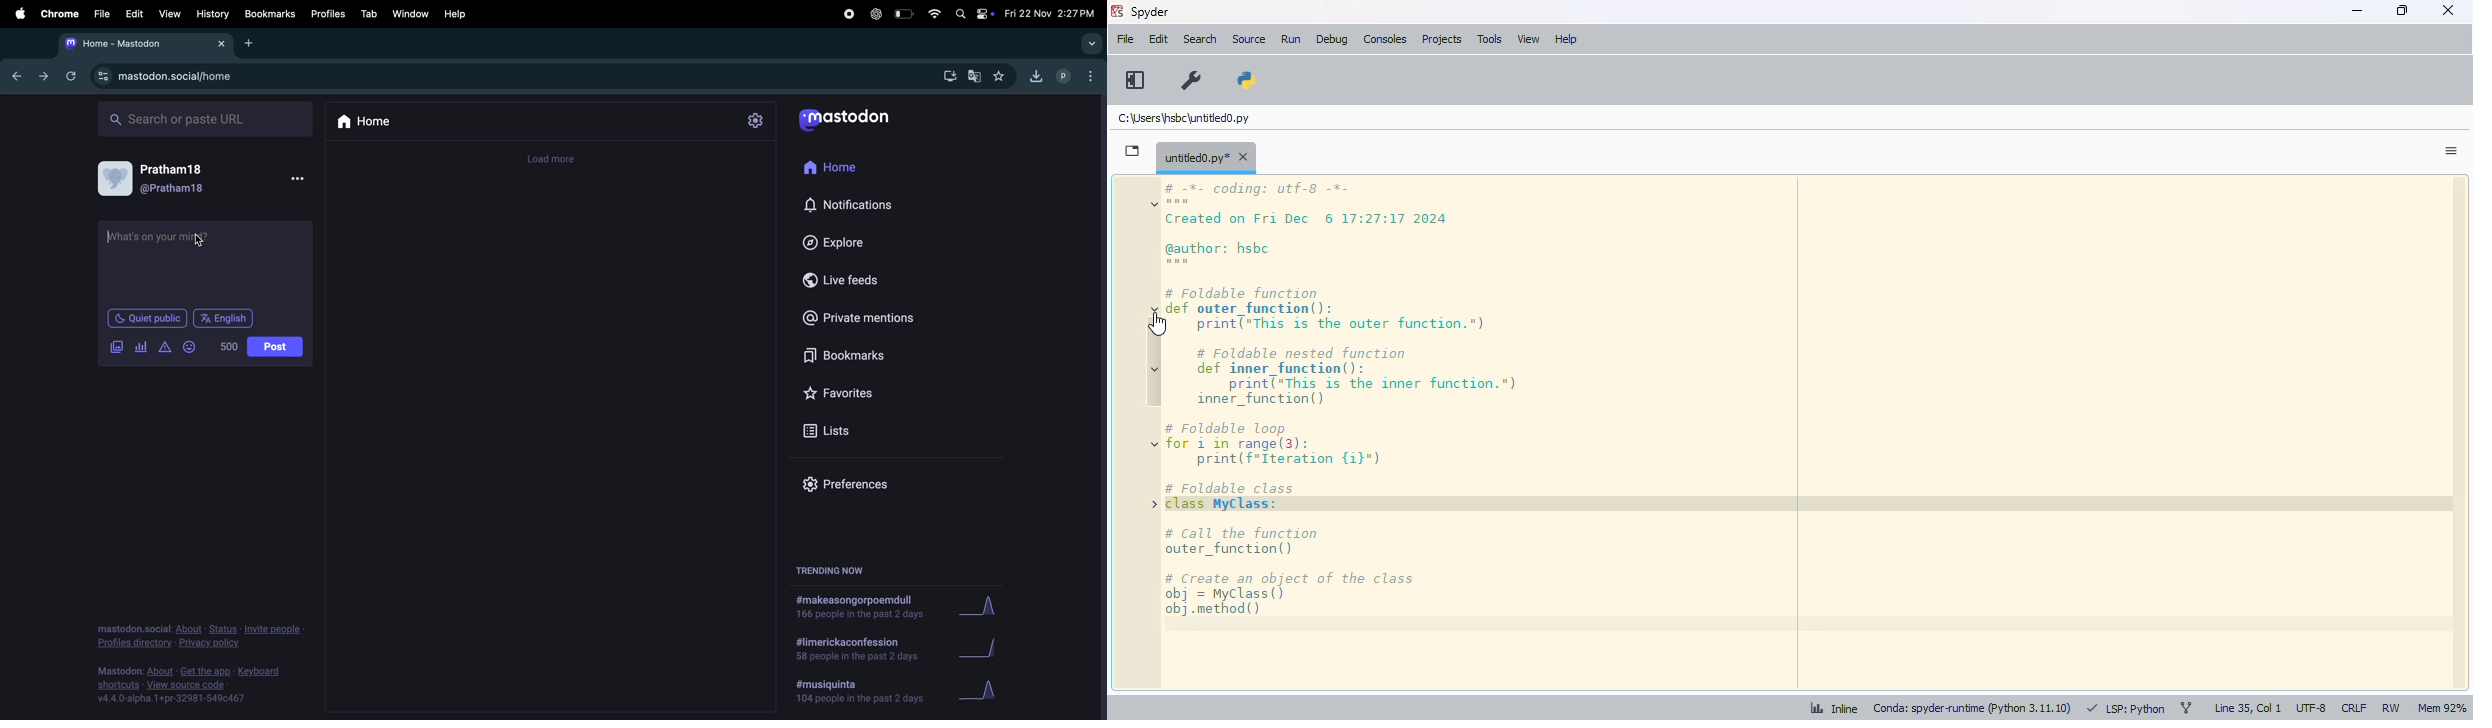 The height and width of the screenshot is (728, 2492). Describe the element at coordinates (860, 606) in the screenshot. I see `hashtags` at that location.